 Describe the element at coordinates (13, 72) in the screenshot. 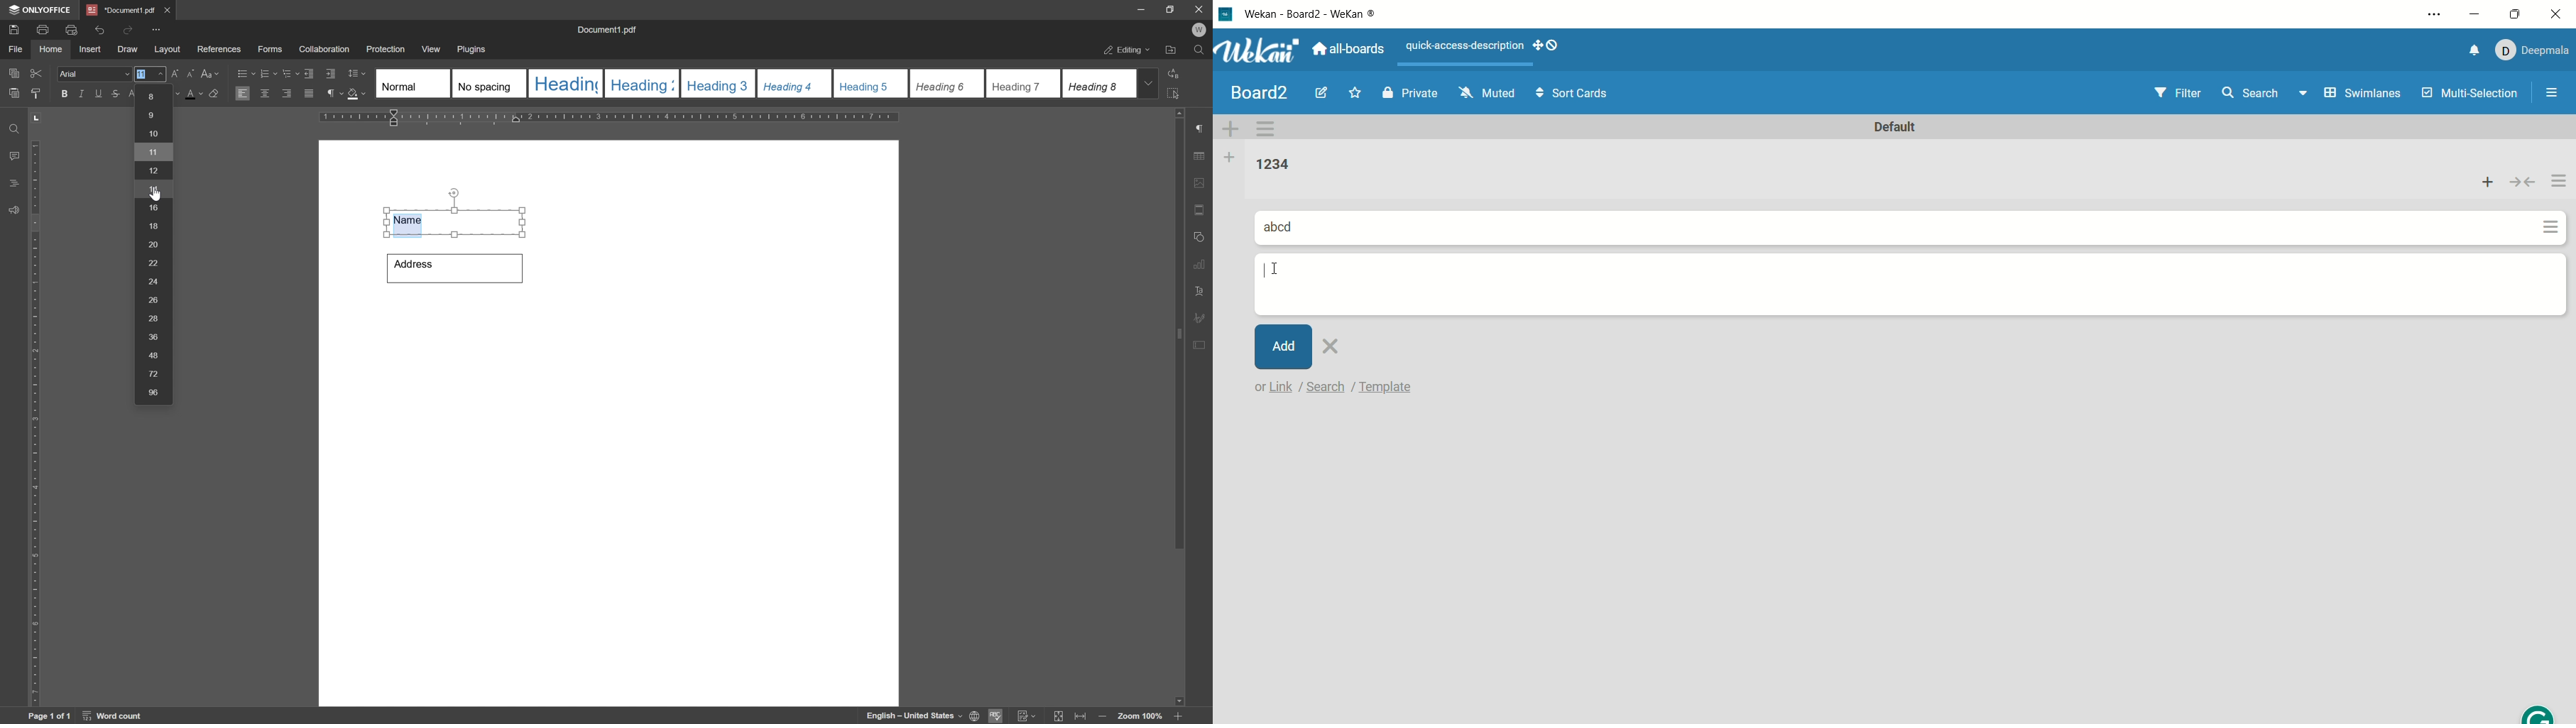

I see `copy` at that location.